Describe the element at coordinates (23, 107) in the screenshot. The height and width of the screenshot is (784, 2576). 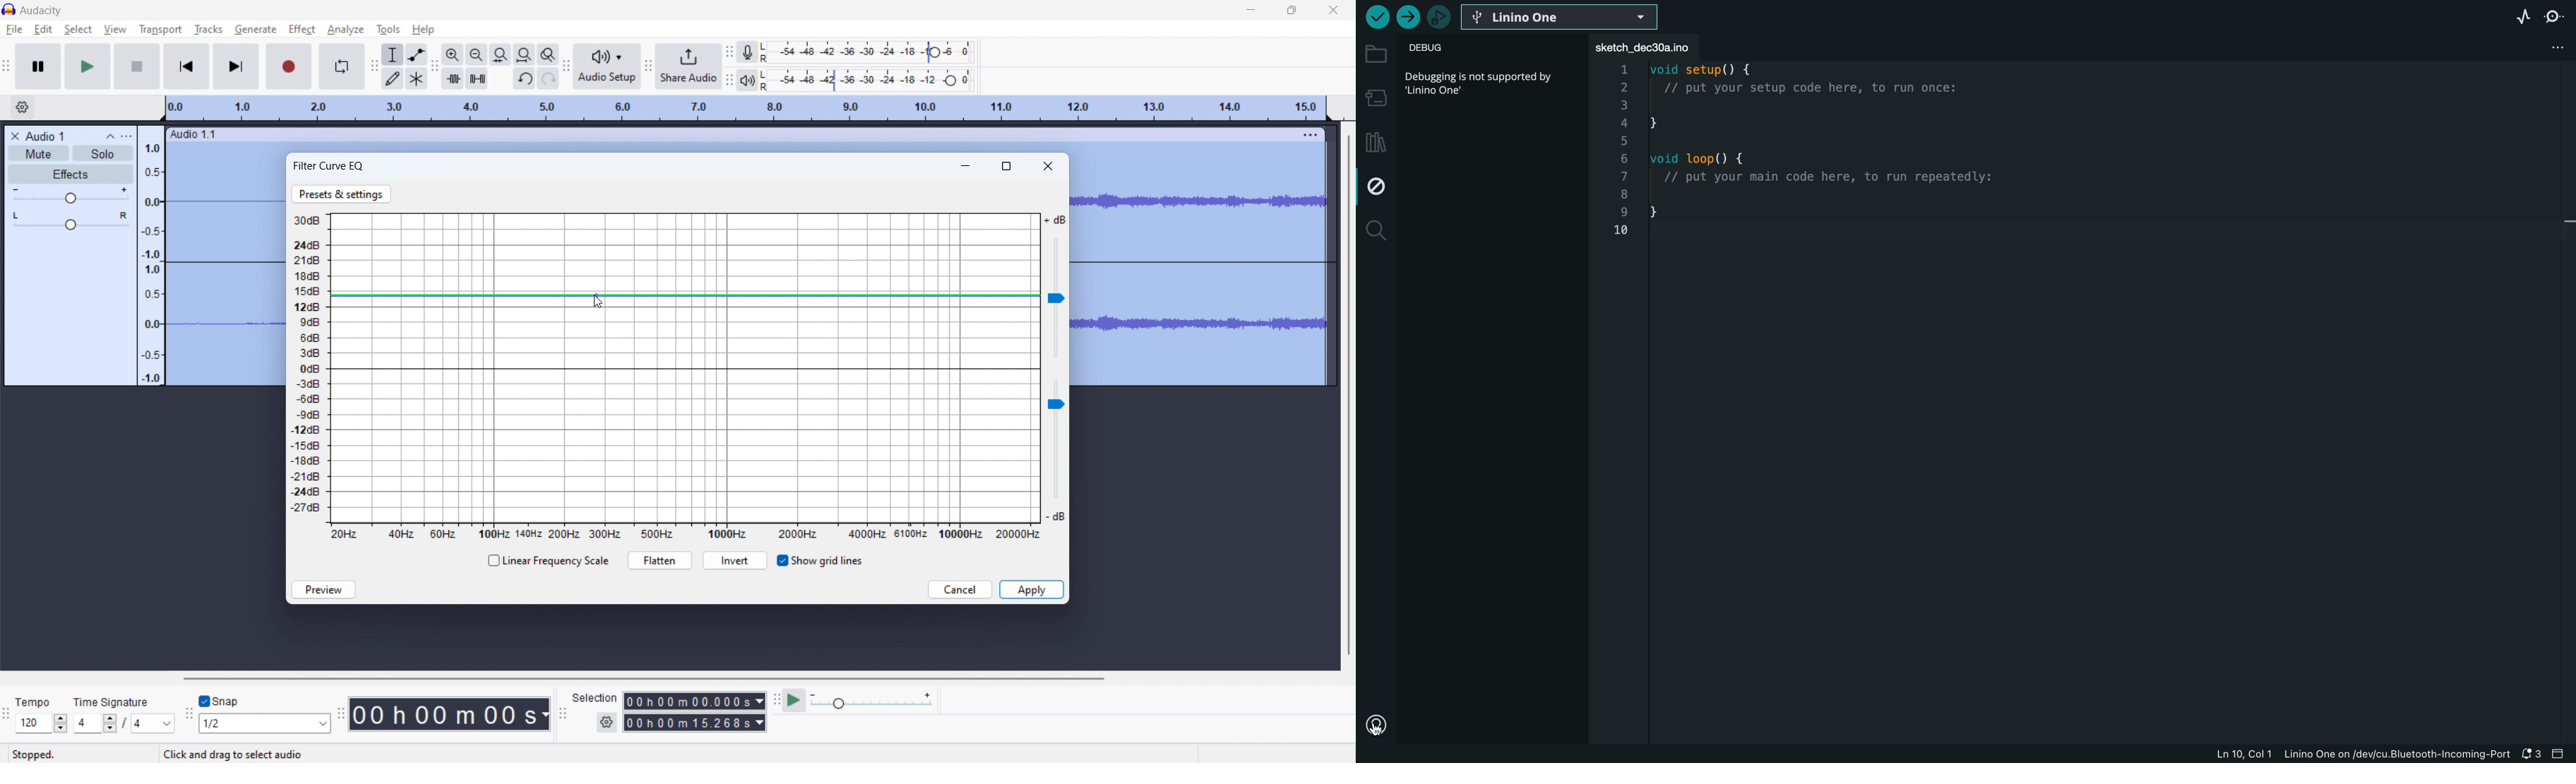
I see `timeline settings` at that location.